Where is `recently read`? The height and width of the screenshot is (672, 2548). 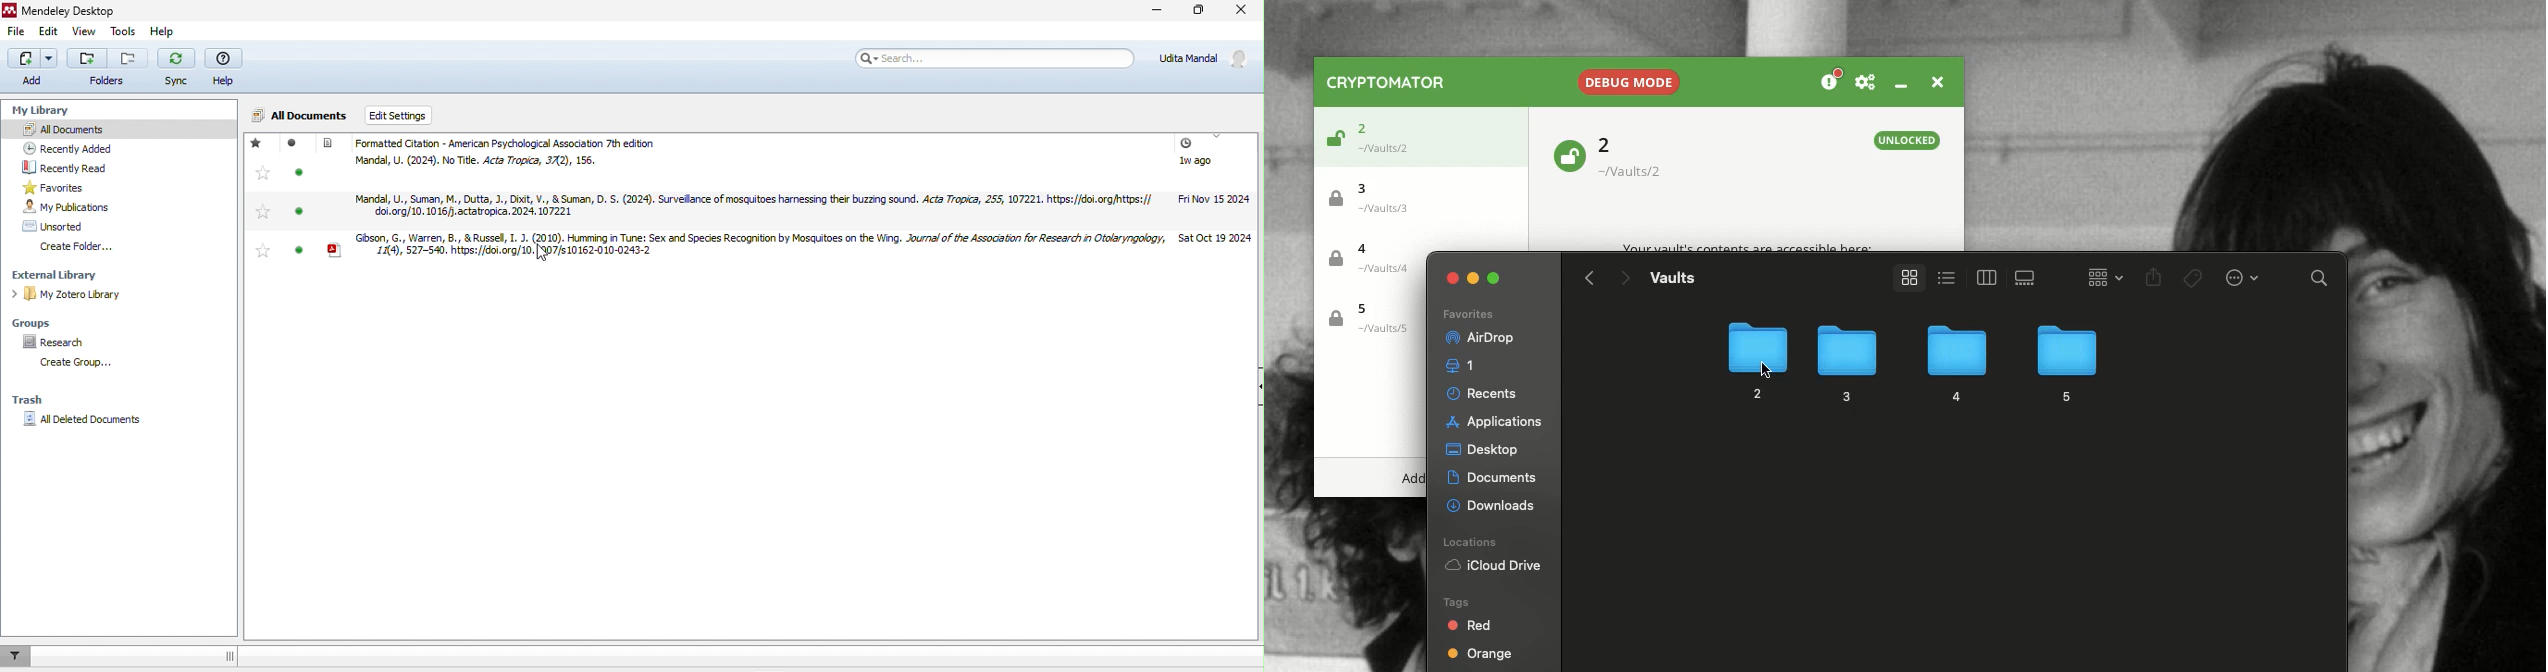 recently read is located at coordinates (81, 166).